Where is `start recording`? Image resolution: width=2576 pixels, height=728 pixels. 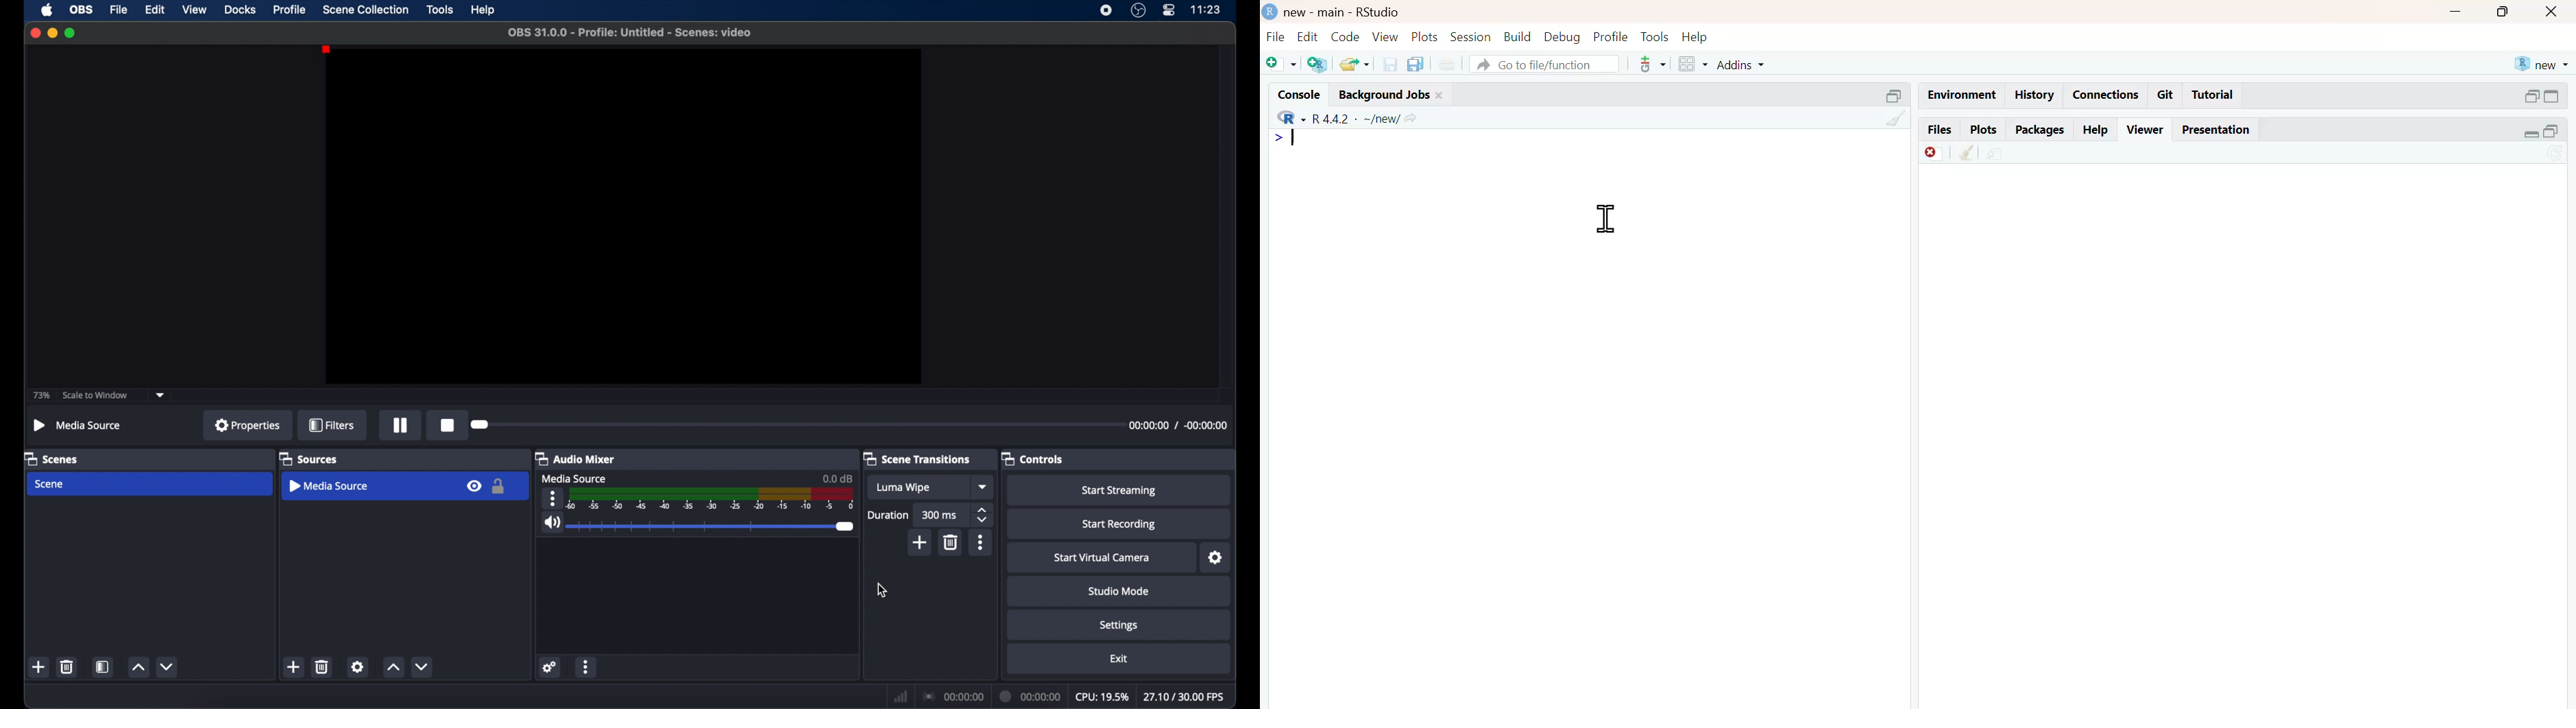 start recording is located at coordinates (1120, 525).